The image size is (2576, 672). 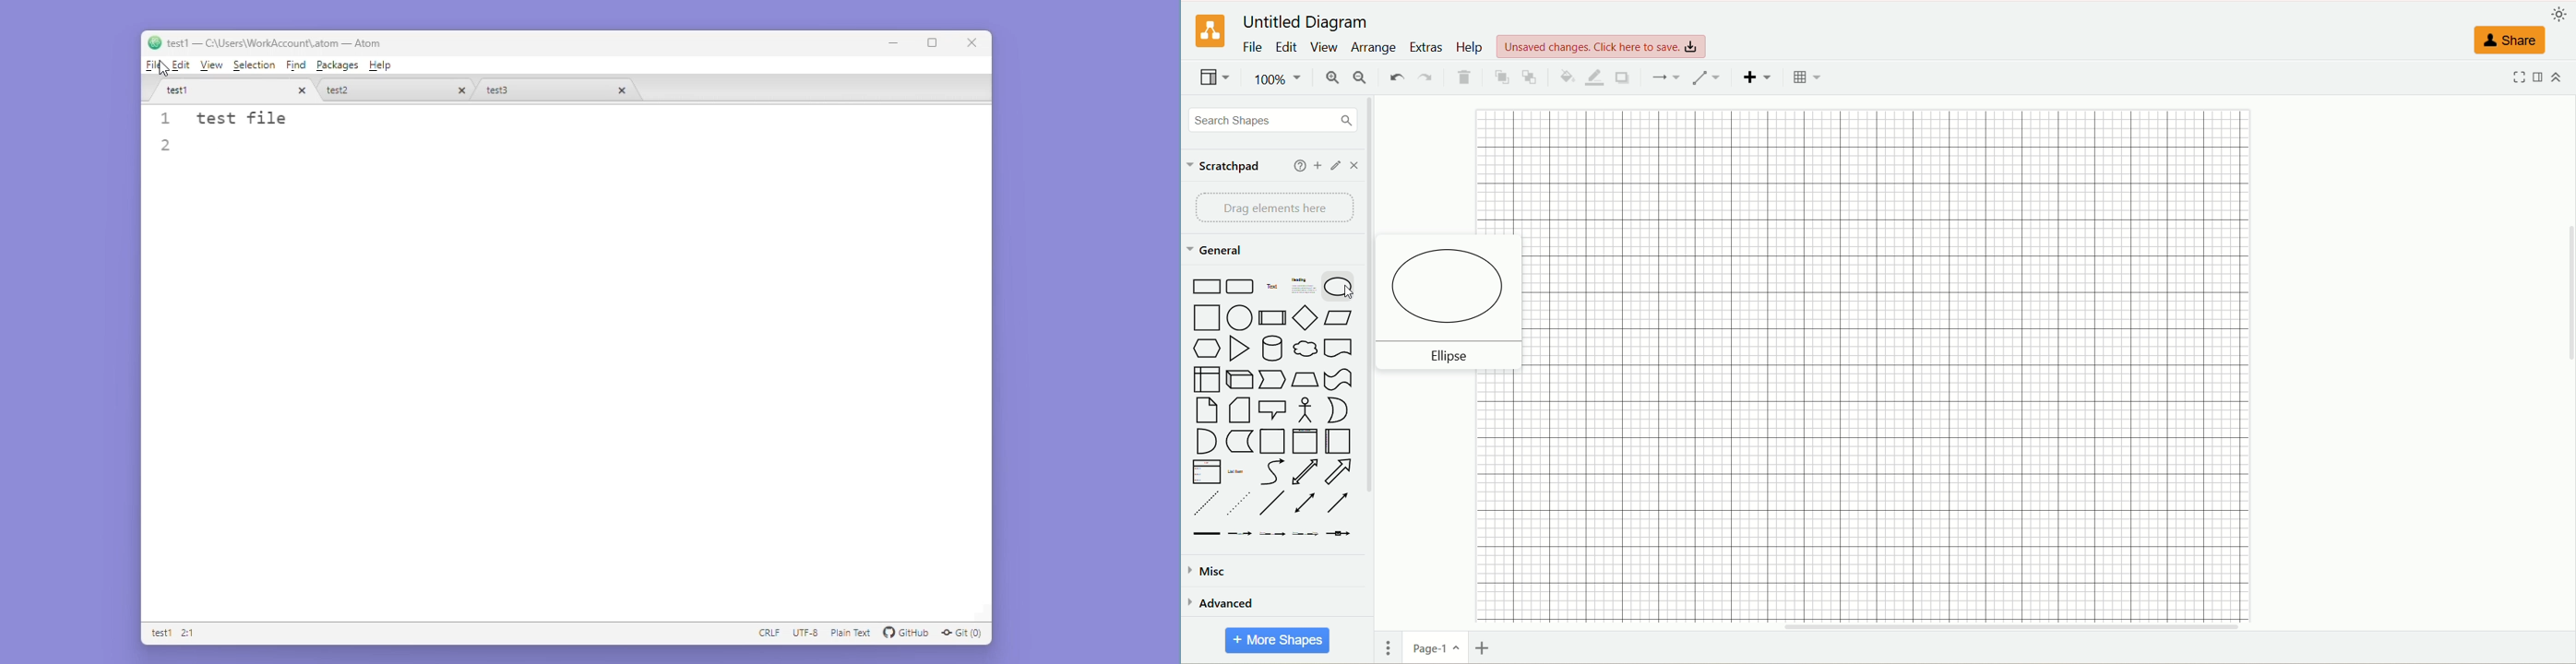 I want to click on rectangle, so click(x=1204, y=287).